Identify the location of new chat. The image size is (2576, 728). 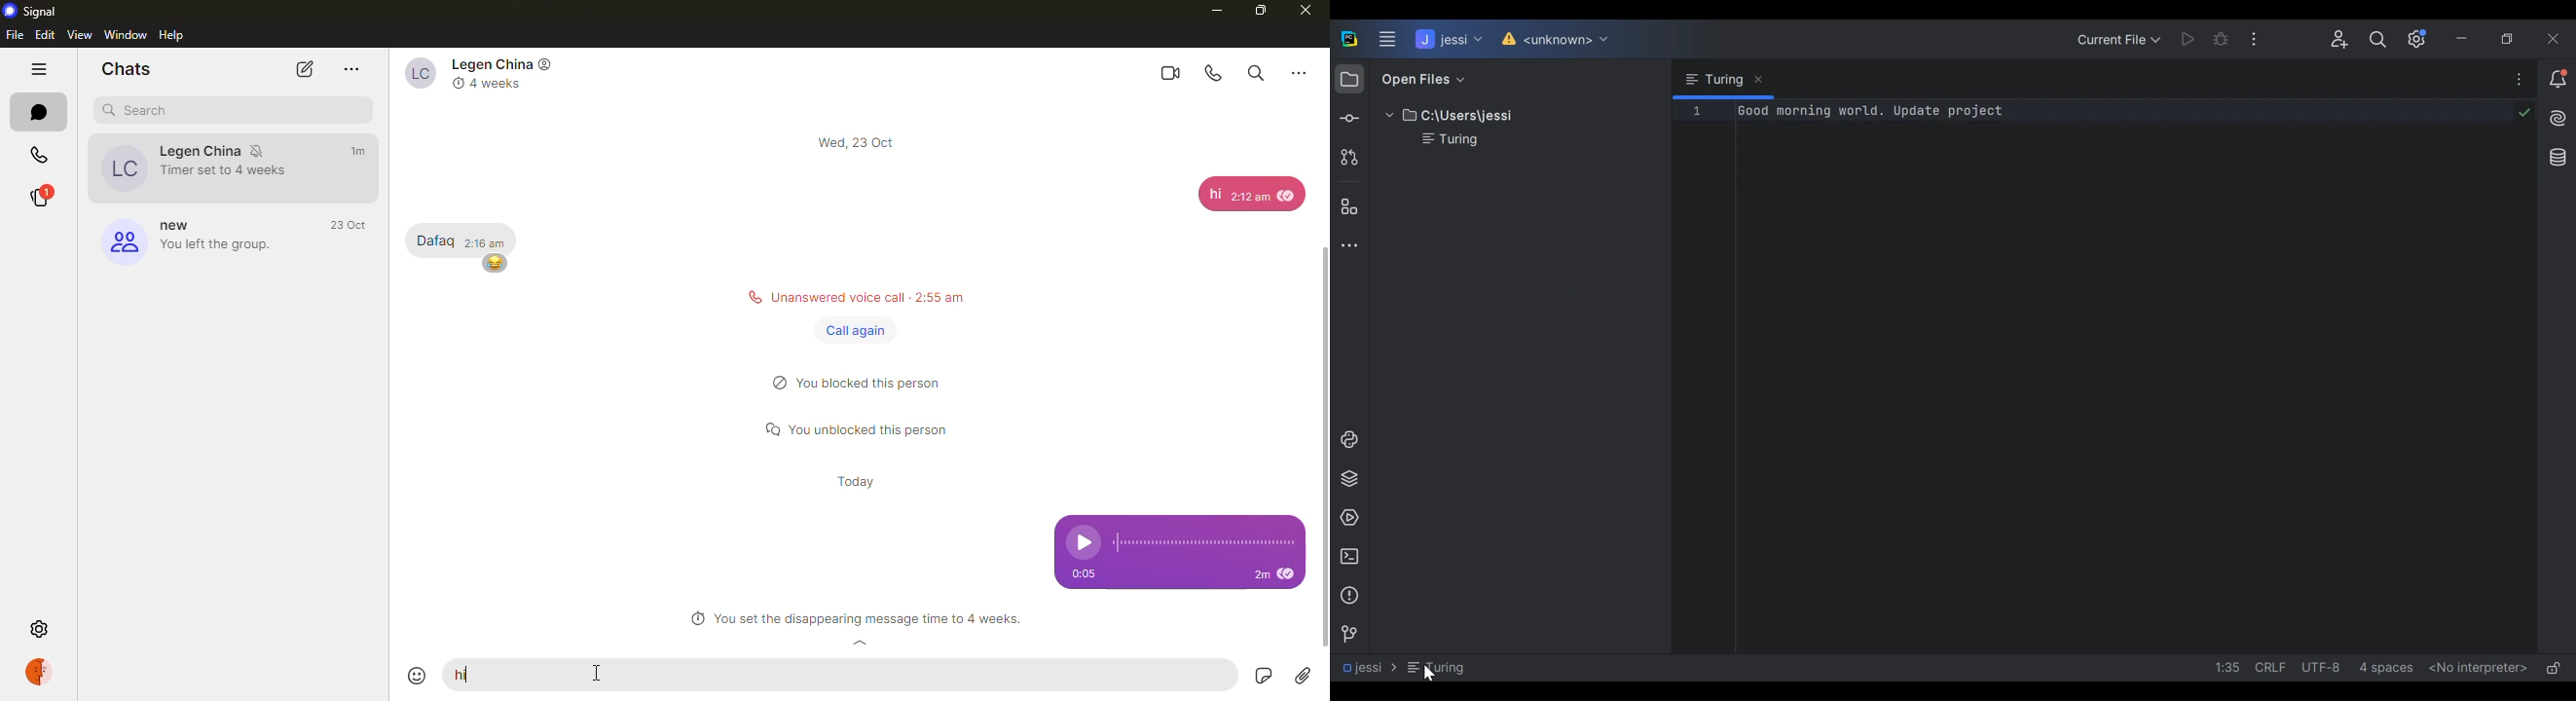
(302, 69).